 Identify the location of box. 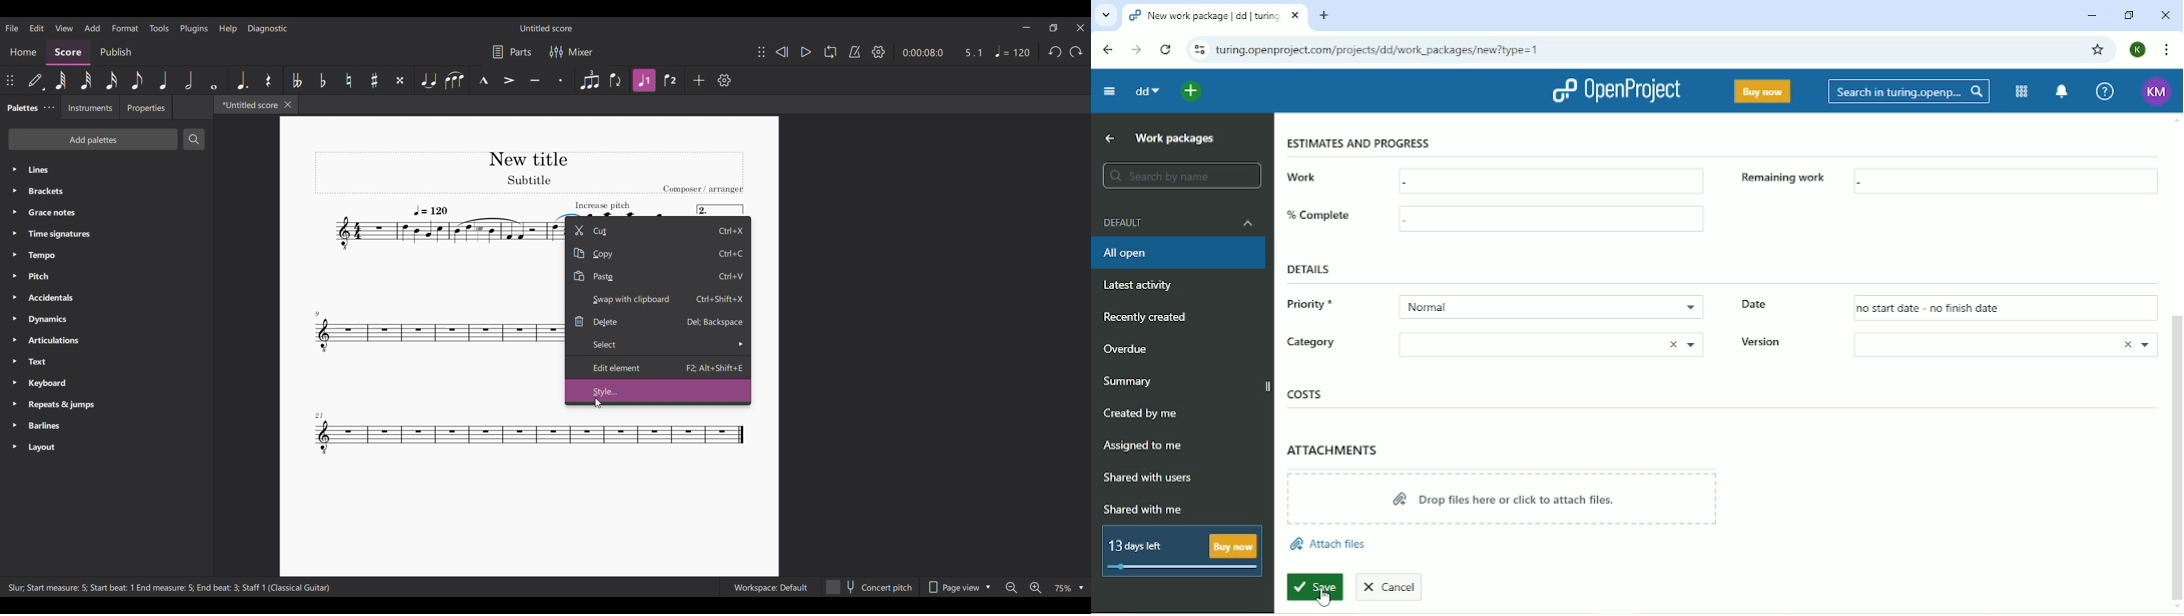
(2010, 182).